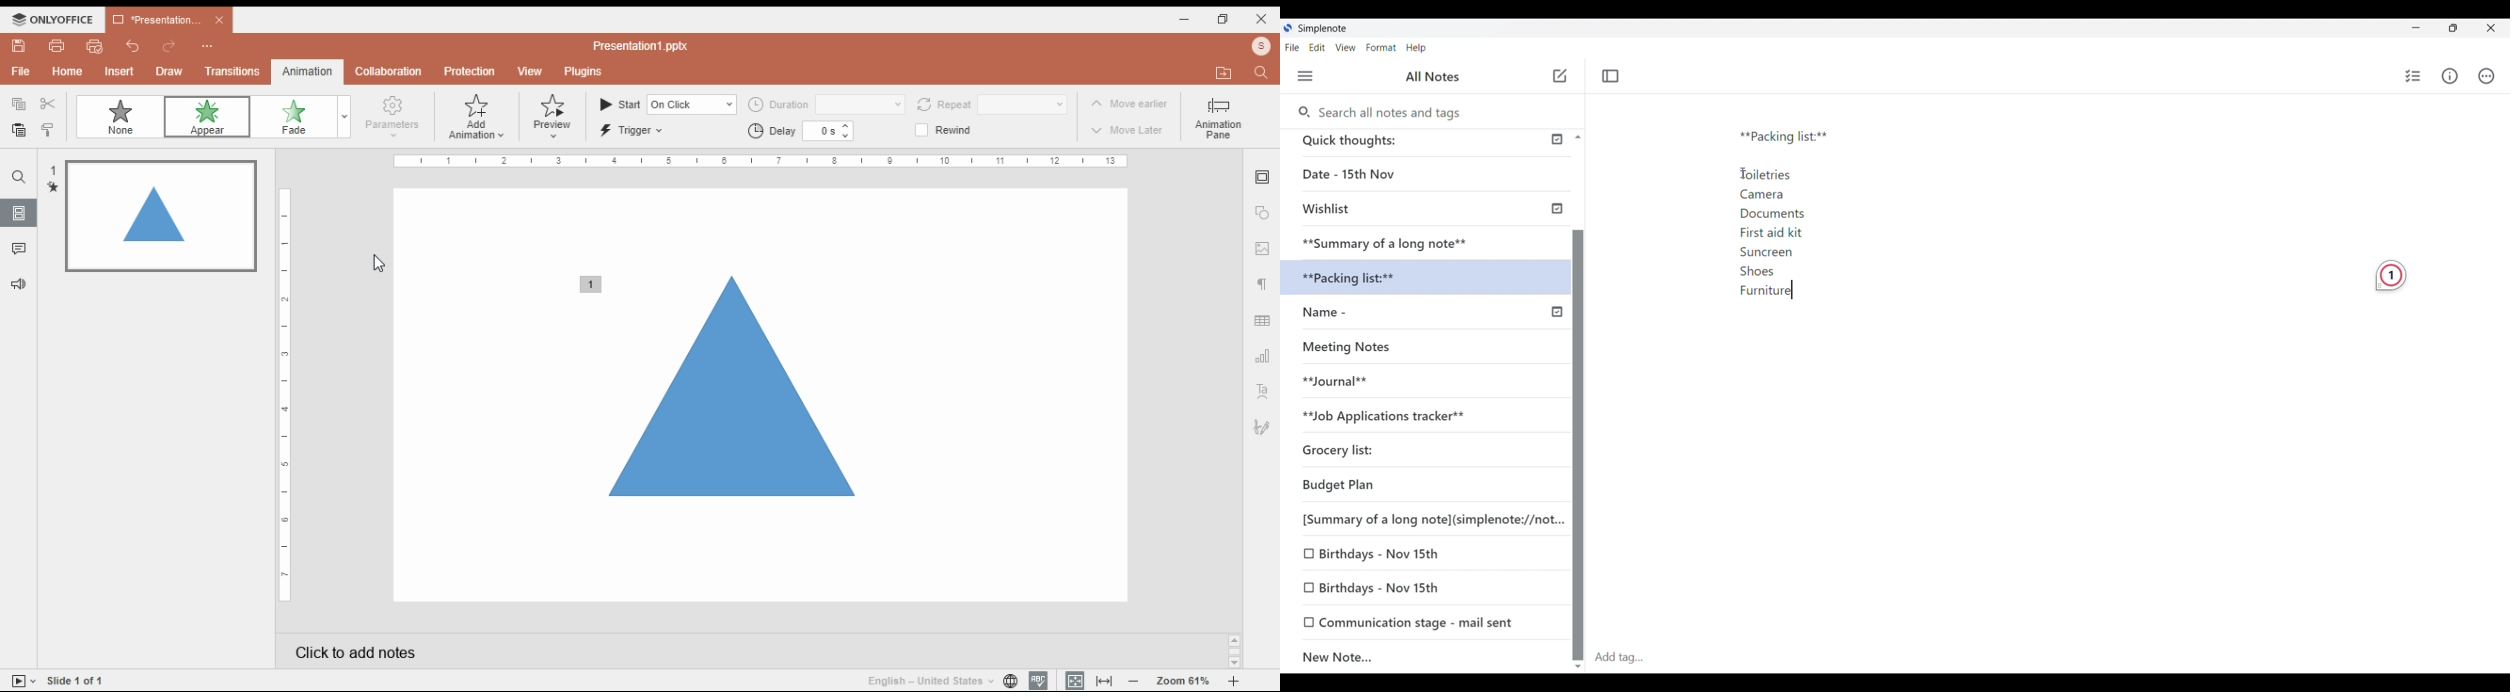 The height and width of the screenshot is (700, 2520). What do you see at coordinates (1392, 447) in the screenshot?
I see `Grocery list` at bounding box center [1392, 447].